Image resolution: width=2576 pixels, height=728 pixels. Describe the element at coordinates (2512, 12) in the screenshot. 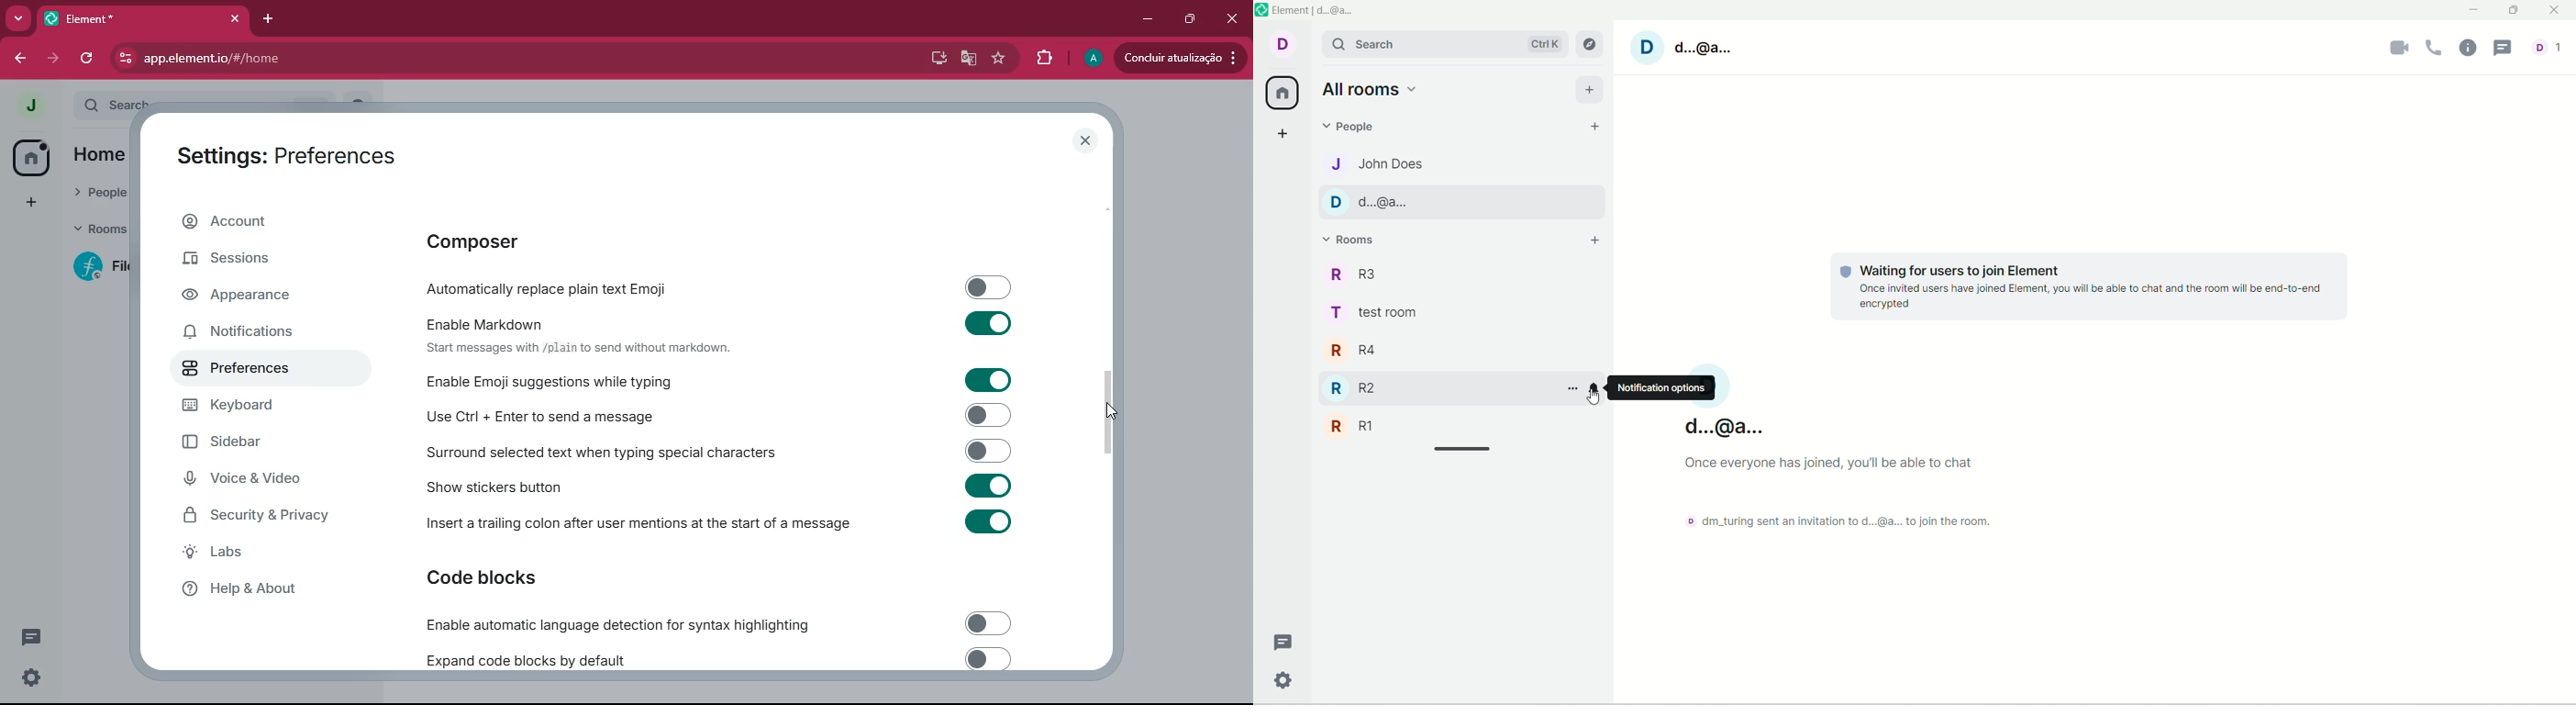

I see `maximize` at that location.